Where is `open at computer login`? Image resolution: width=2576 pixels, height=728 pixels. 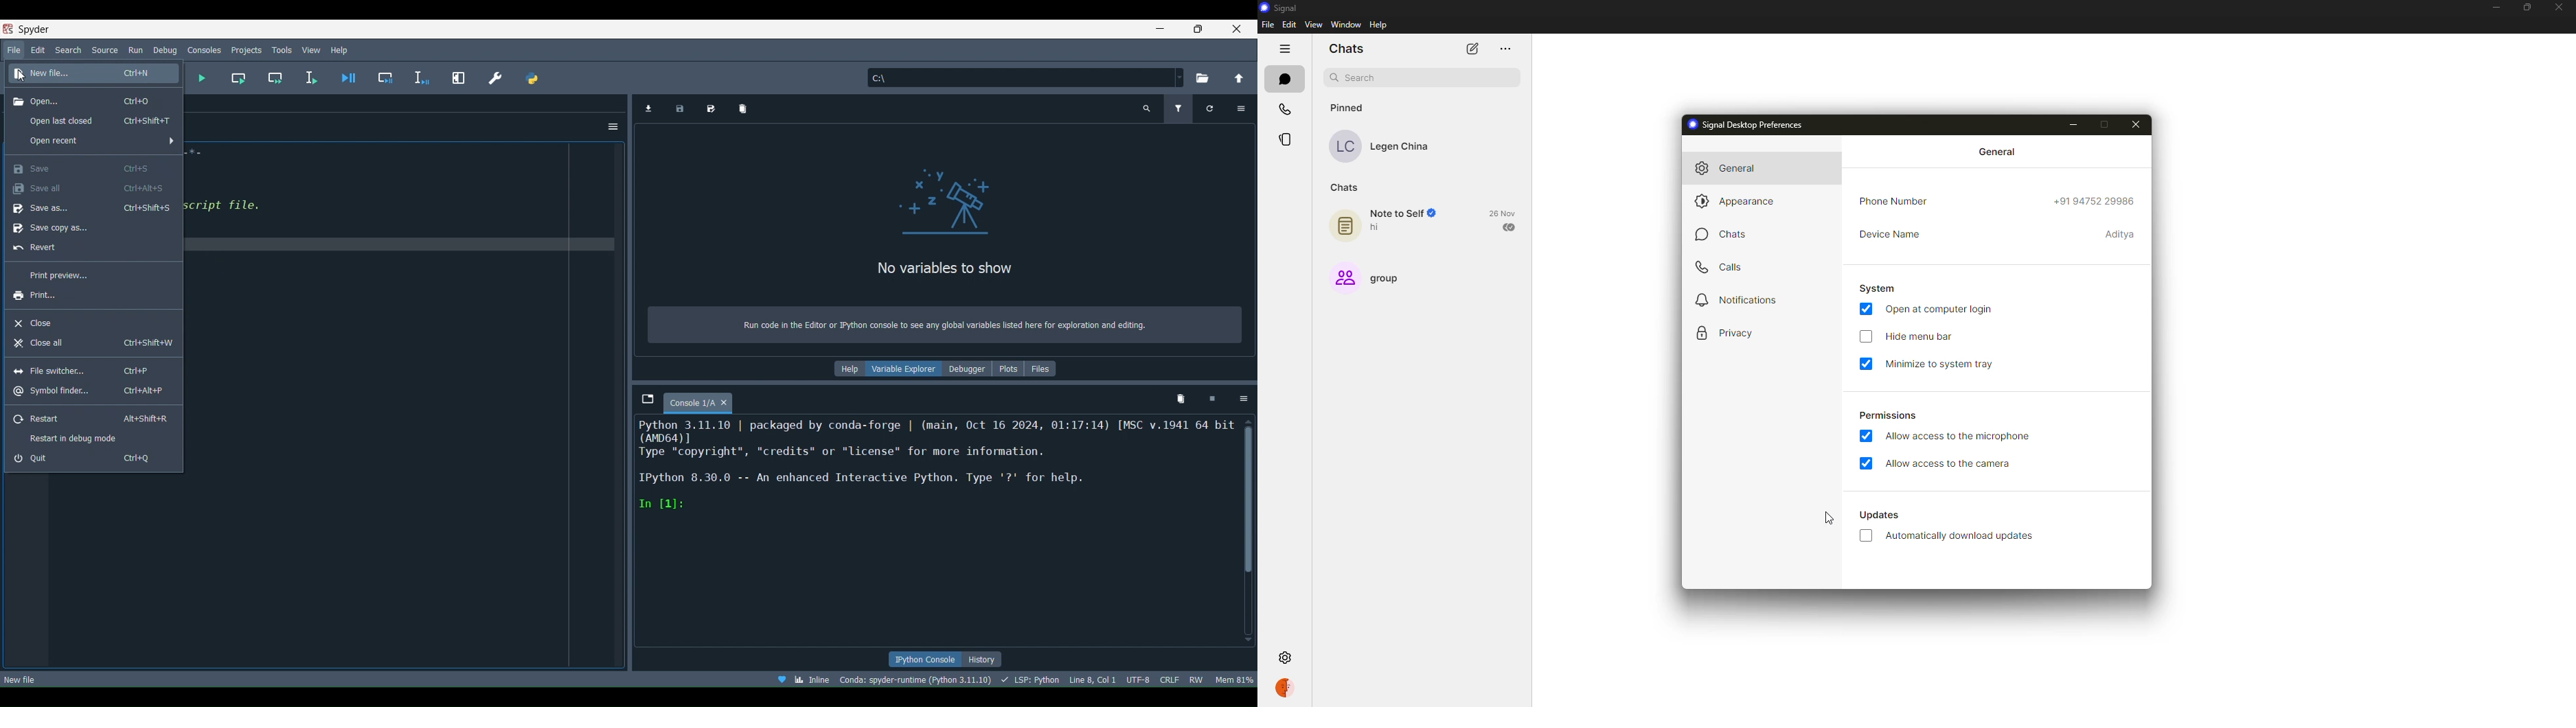
open at computer login is located at coordinates (1940, 309).